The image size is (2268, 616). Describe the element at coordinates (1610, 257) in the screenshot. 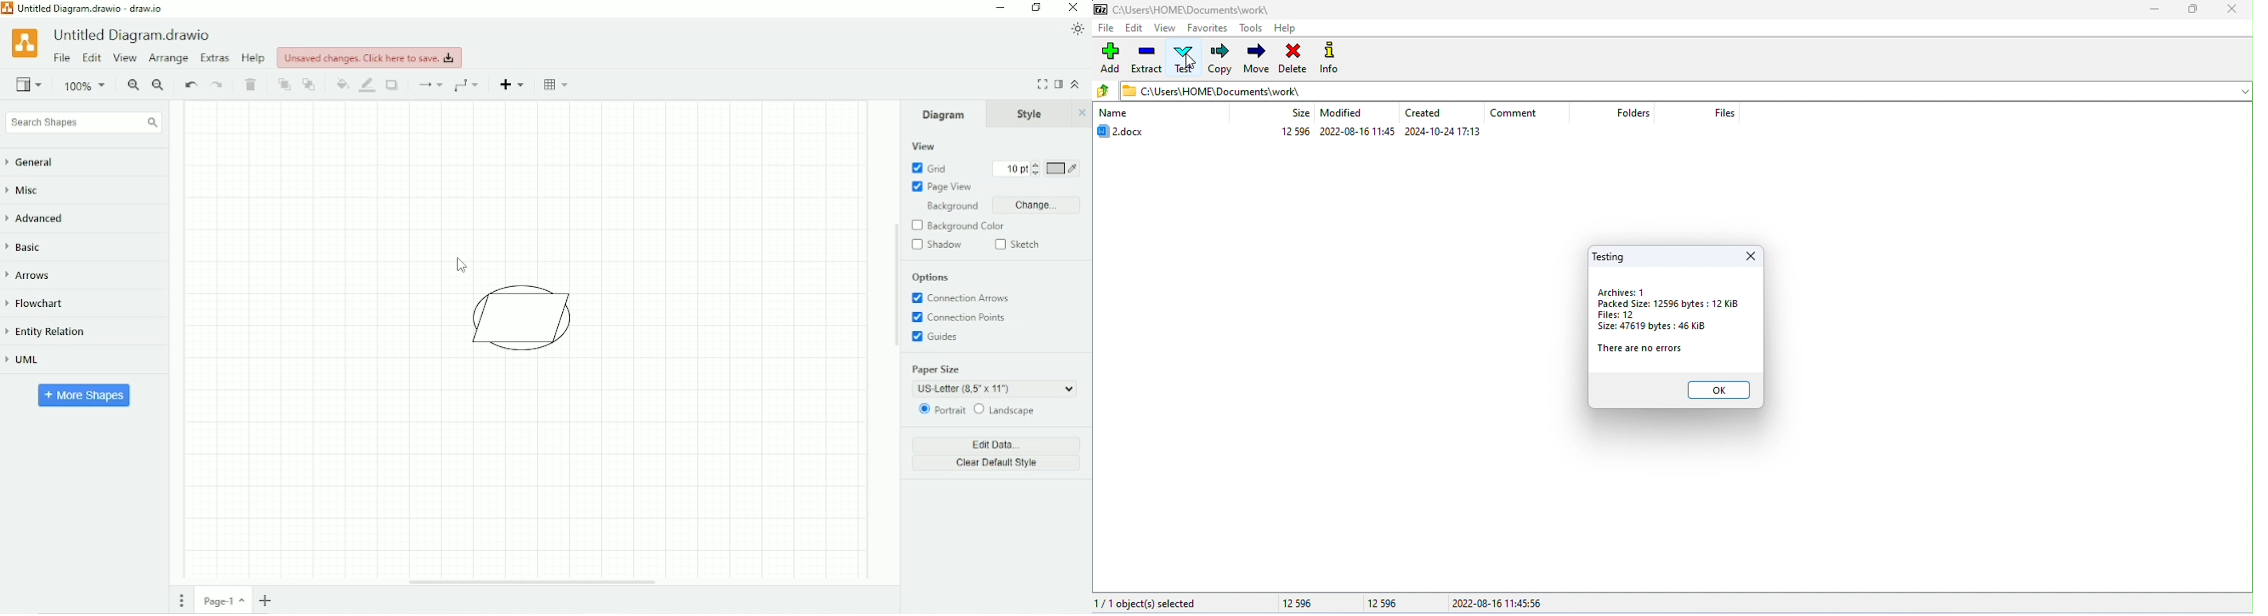

I see `testing` at that location.